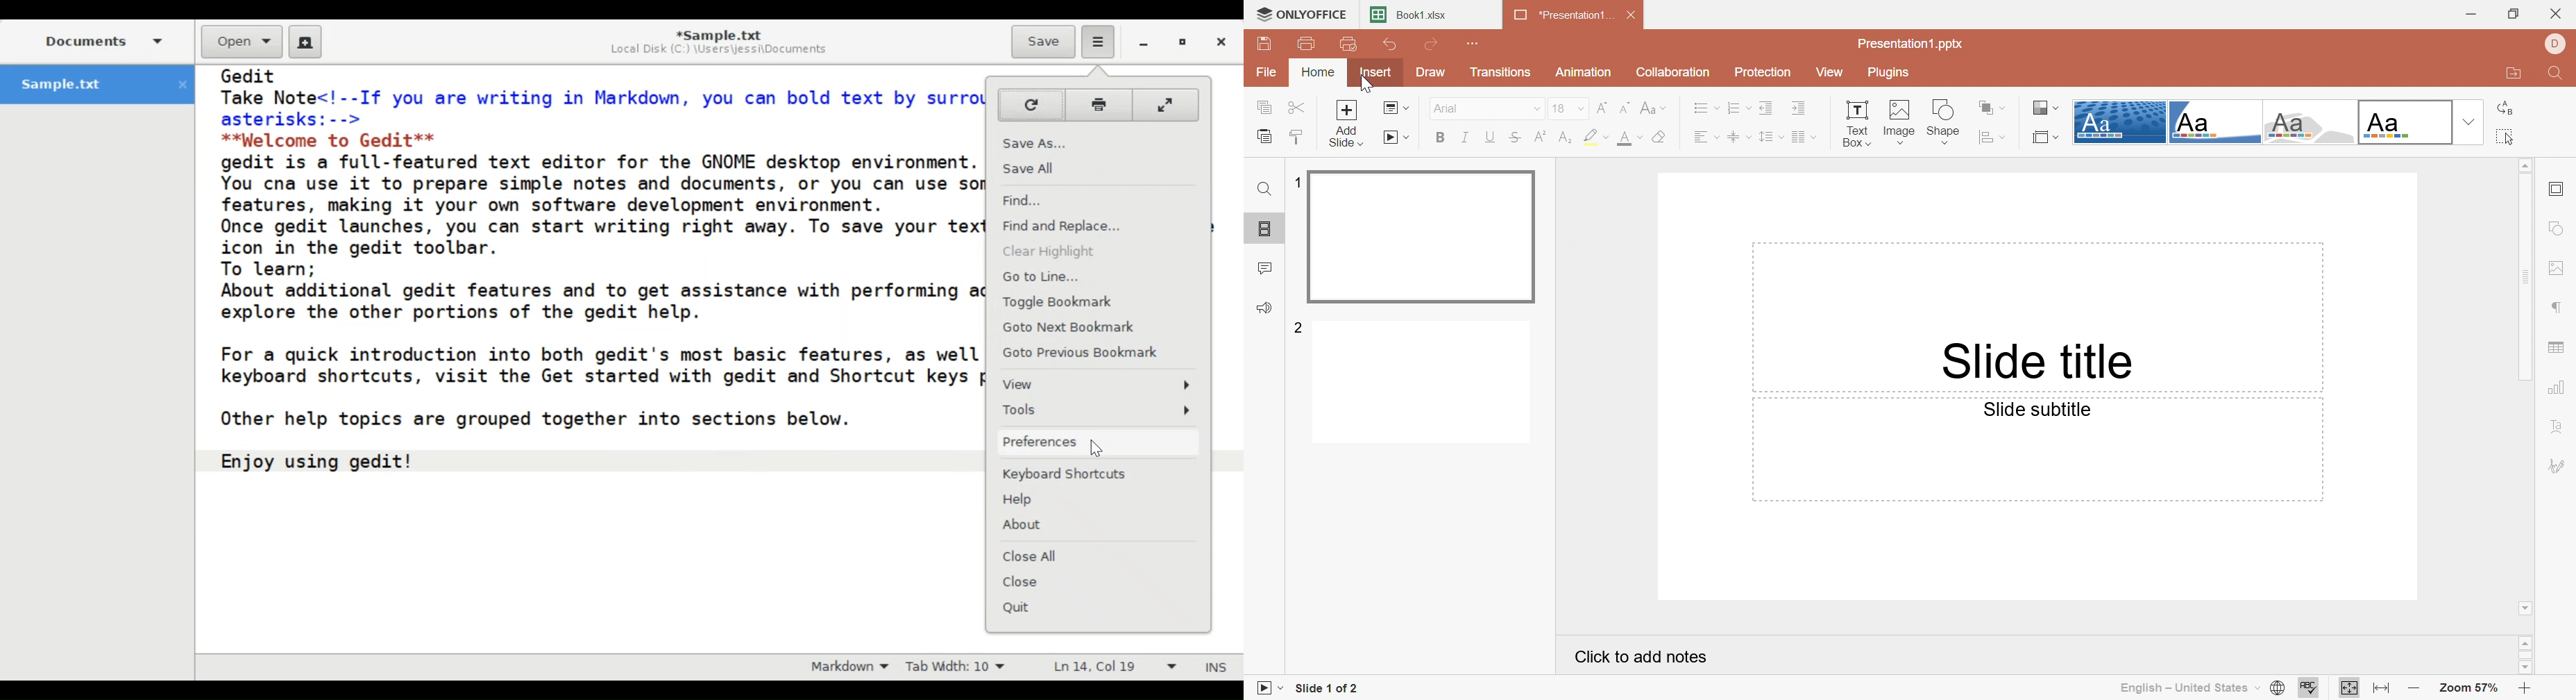  I want to click on View, so click(1099, 386).